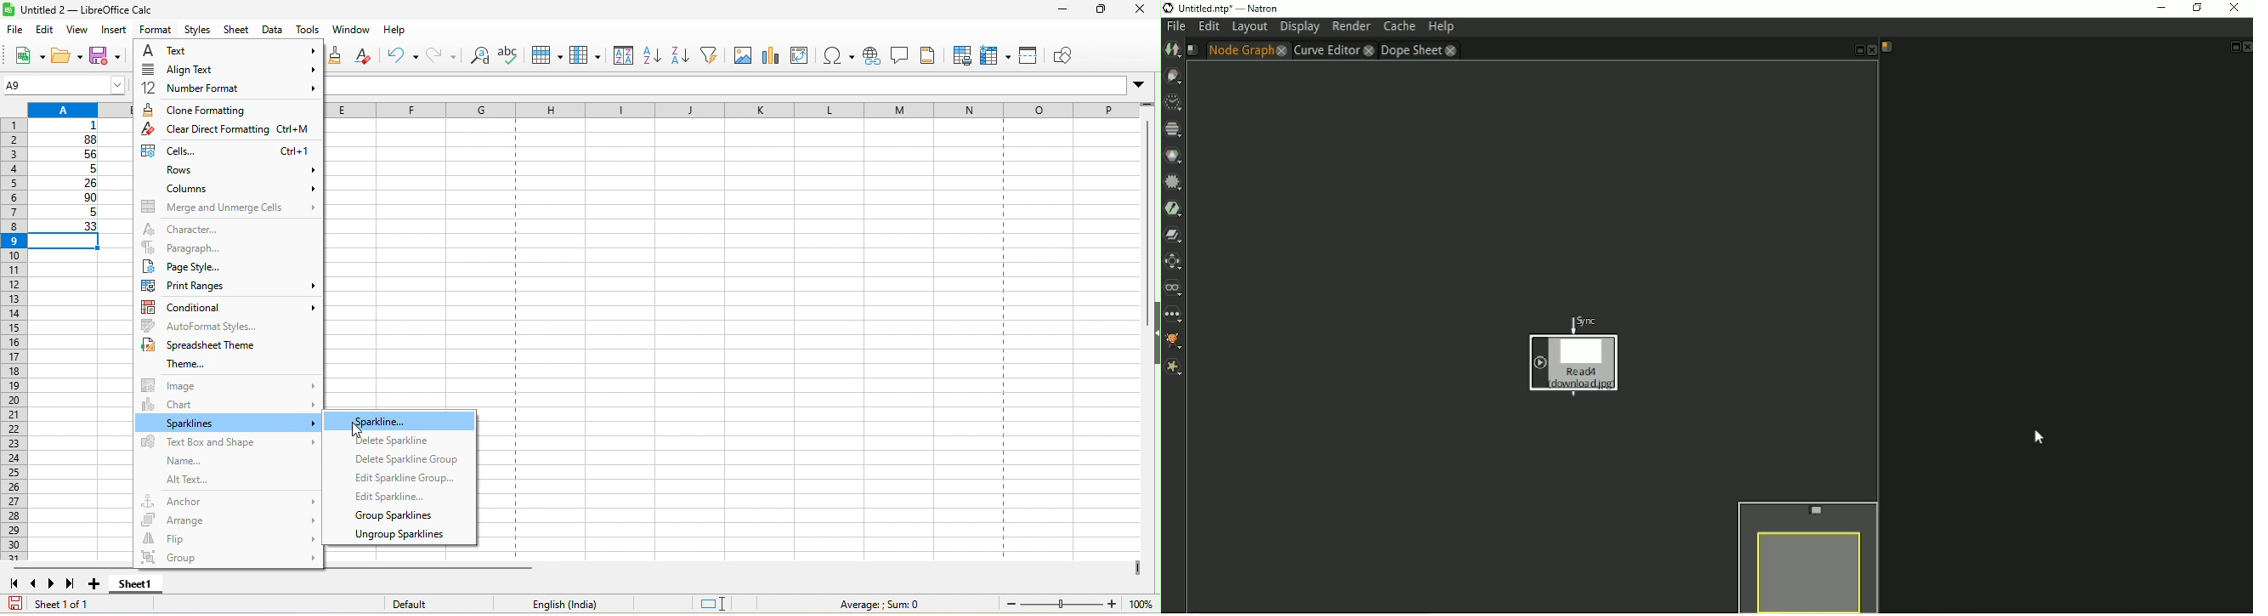  Describe the element at coordinates (66, 227) in the screenshot. I see `33` at that location.